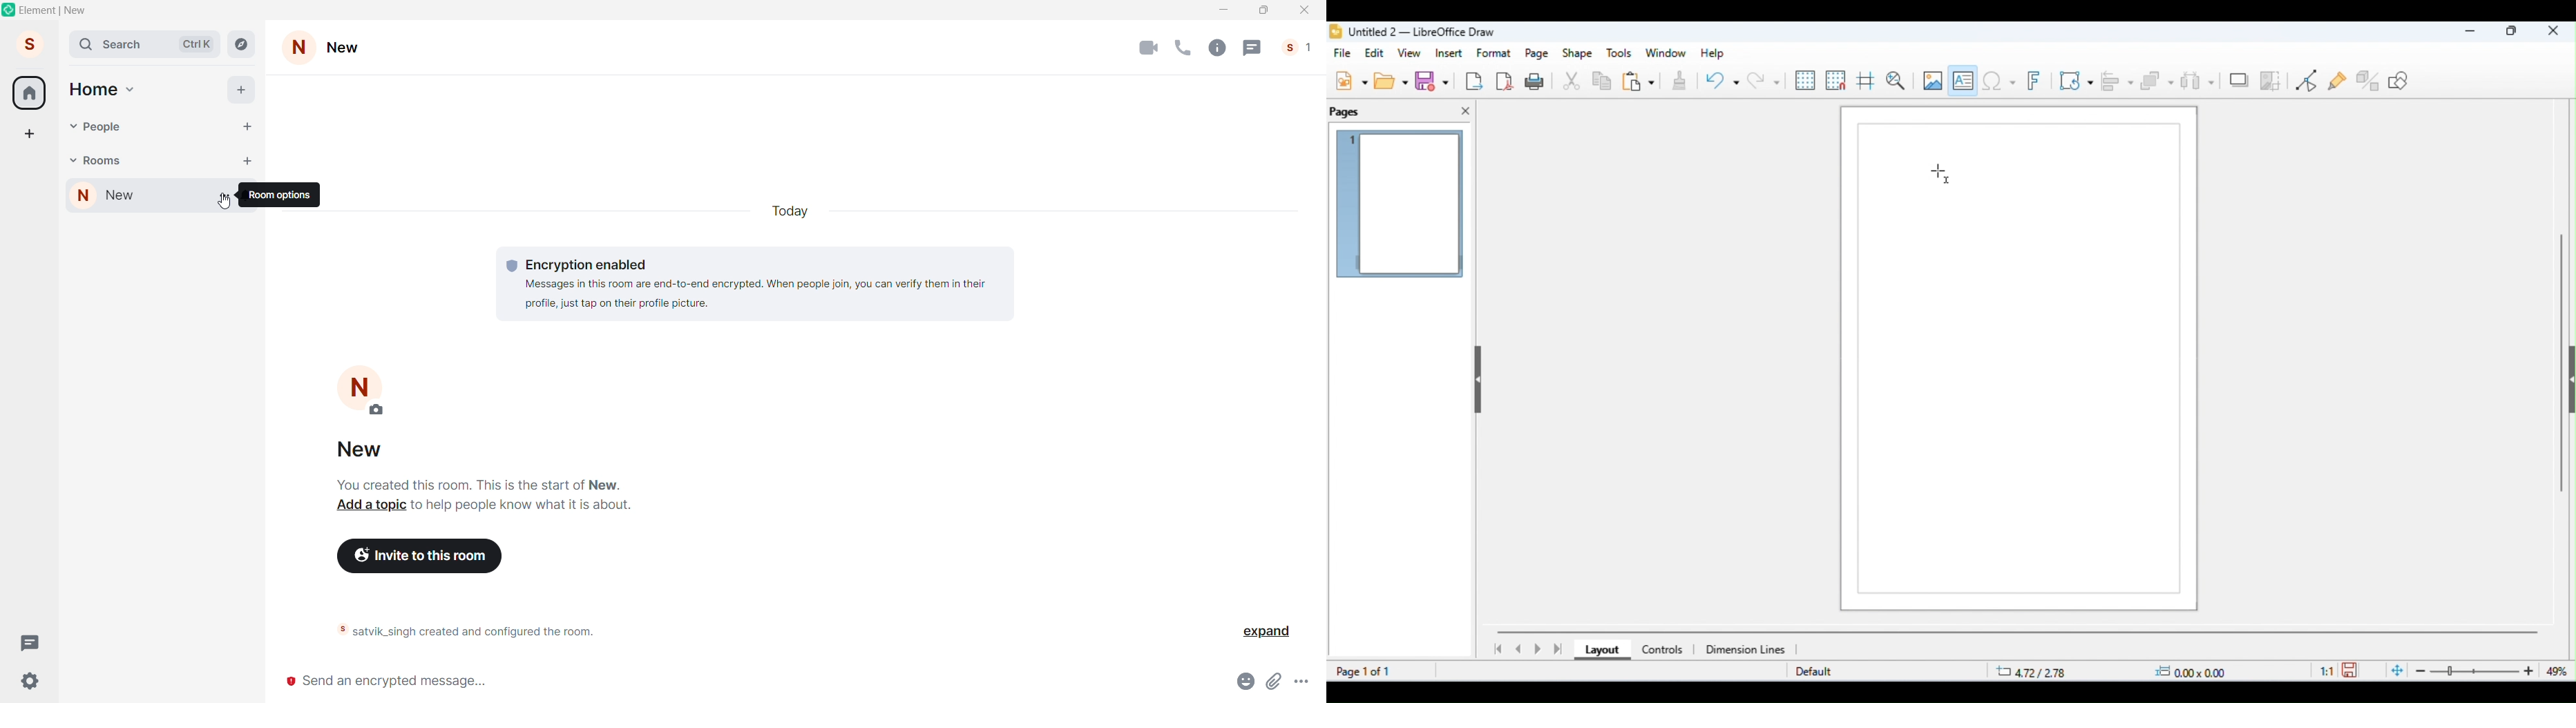 The height and width of the screenshot is (728, 2576). What do you see at coordinates (132, 89) in the screenshot?
I see `Home Drop Down` at bounding box center [132, 89].